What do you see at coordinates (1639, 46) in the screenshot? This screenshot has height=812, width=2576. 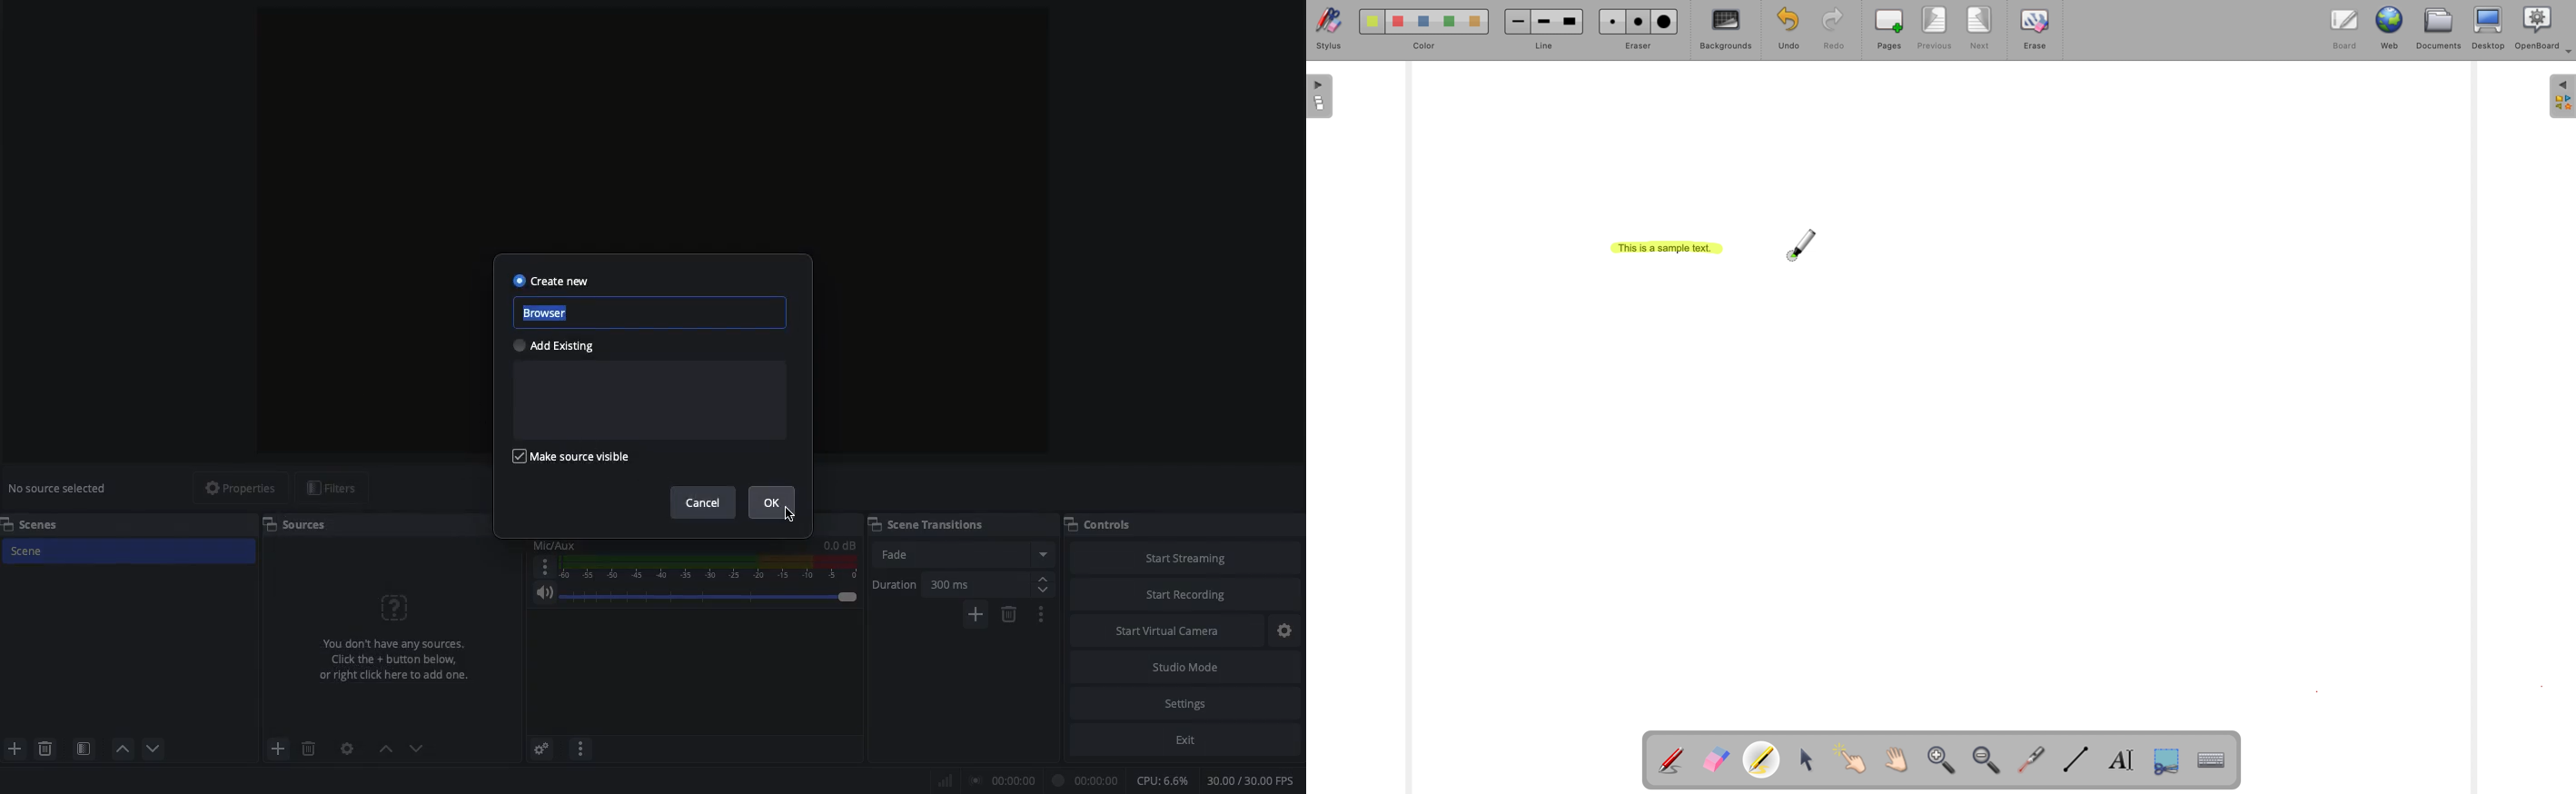 I see `eraser` at bounding box center [1639, 46].